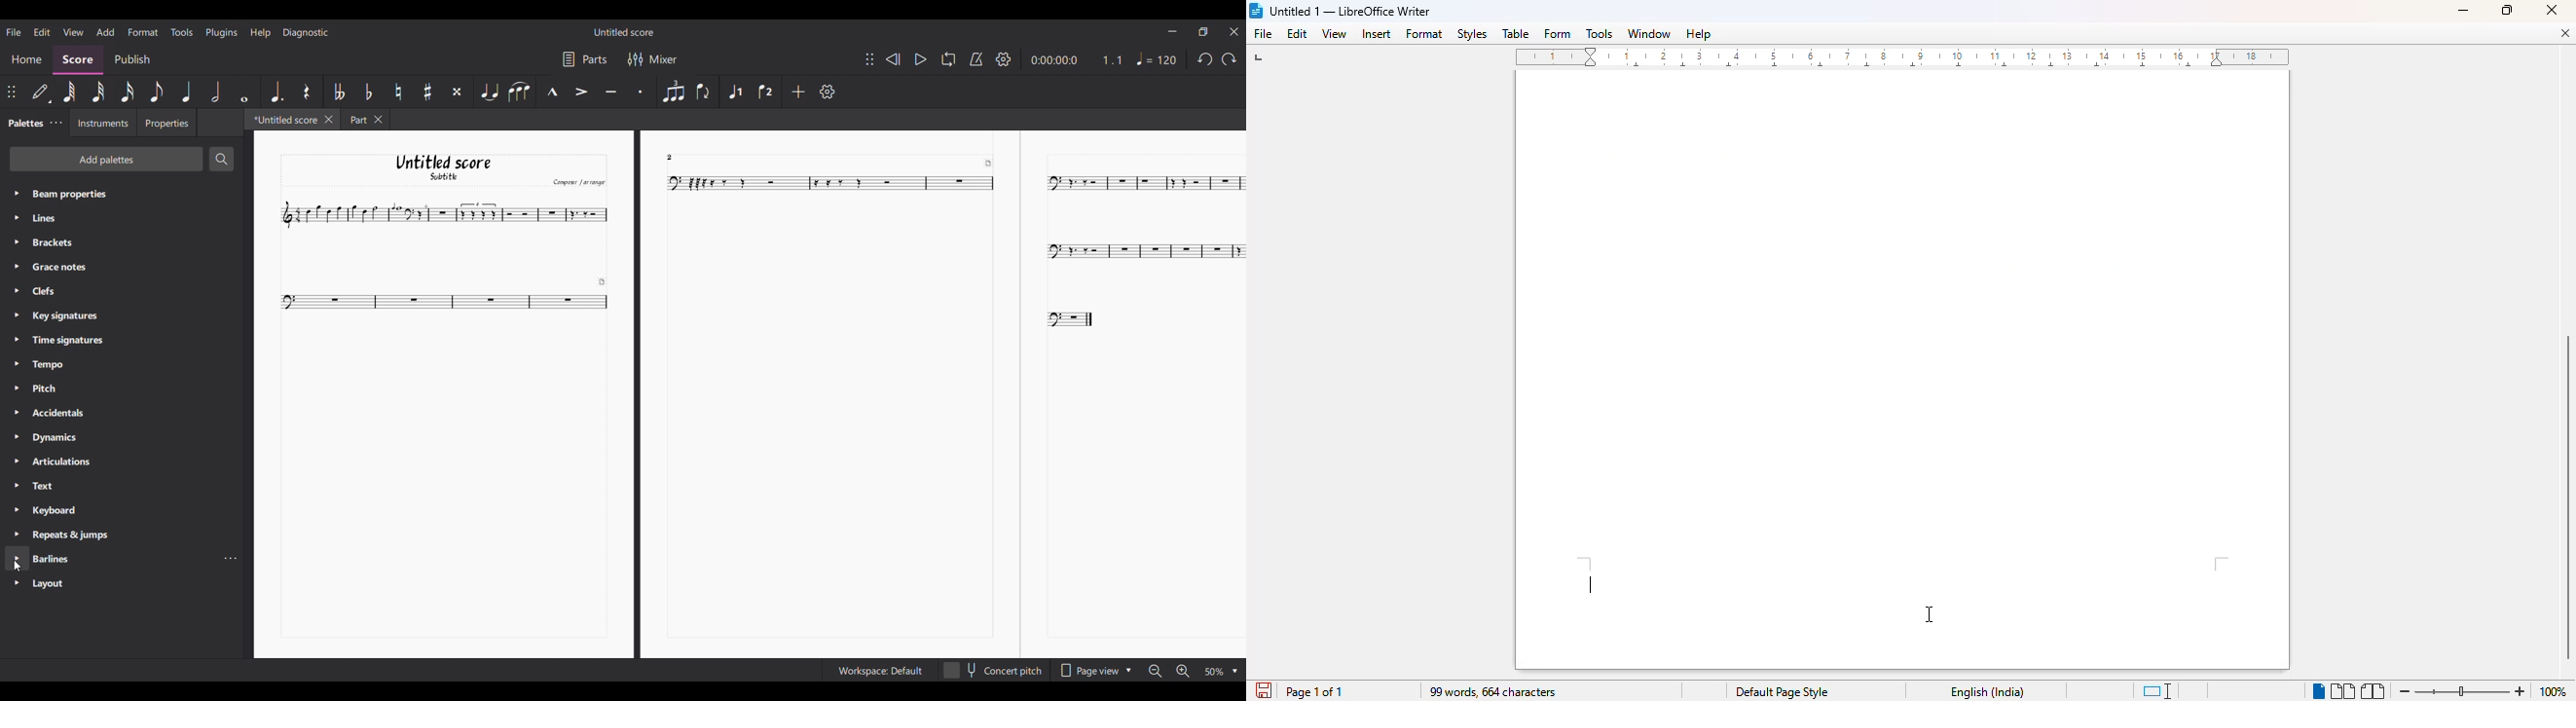  Describe the element at coordinates (308, 92) in the screenshot. I see `Rest` at that location.